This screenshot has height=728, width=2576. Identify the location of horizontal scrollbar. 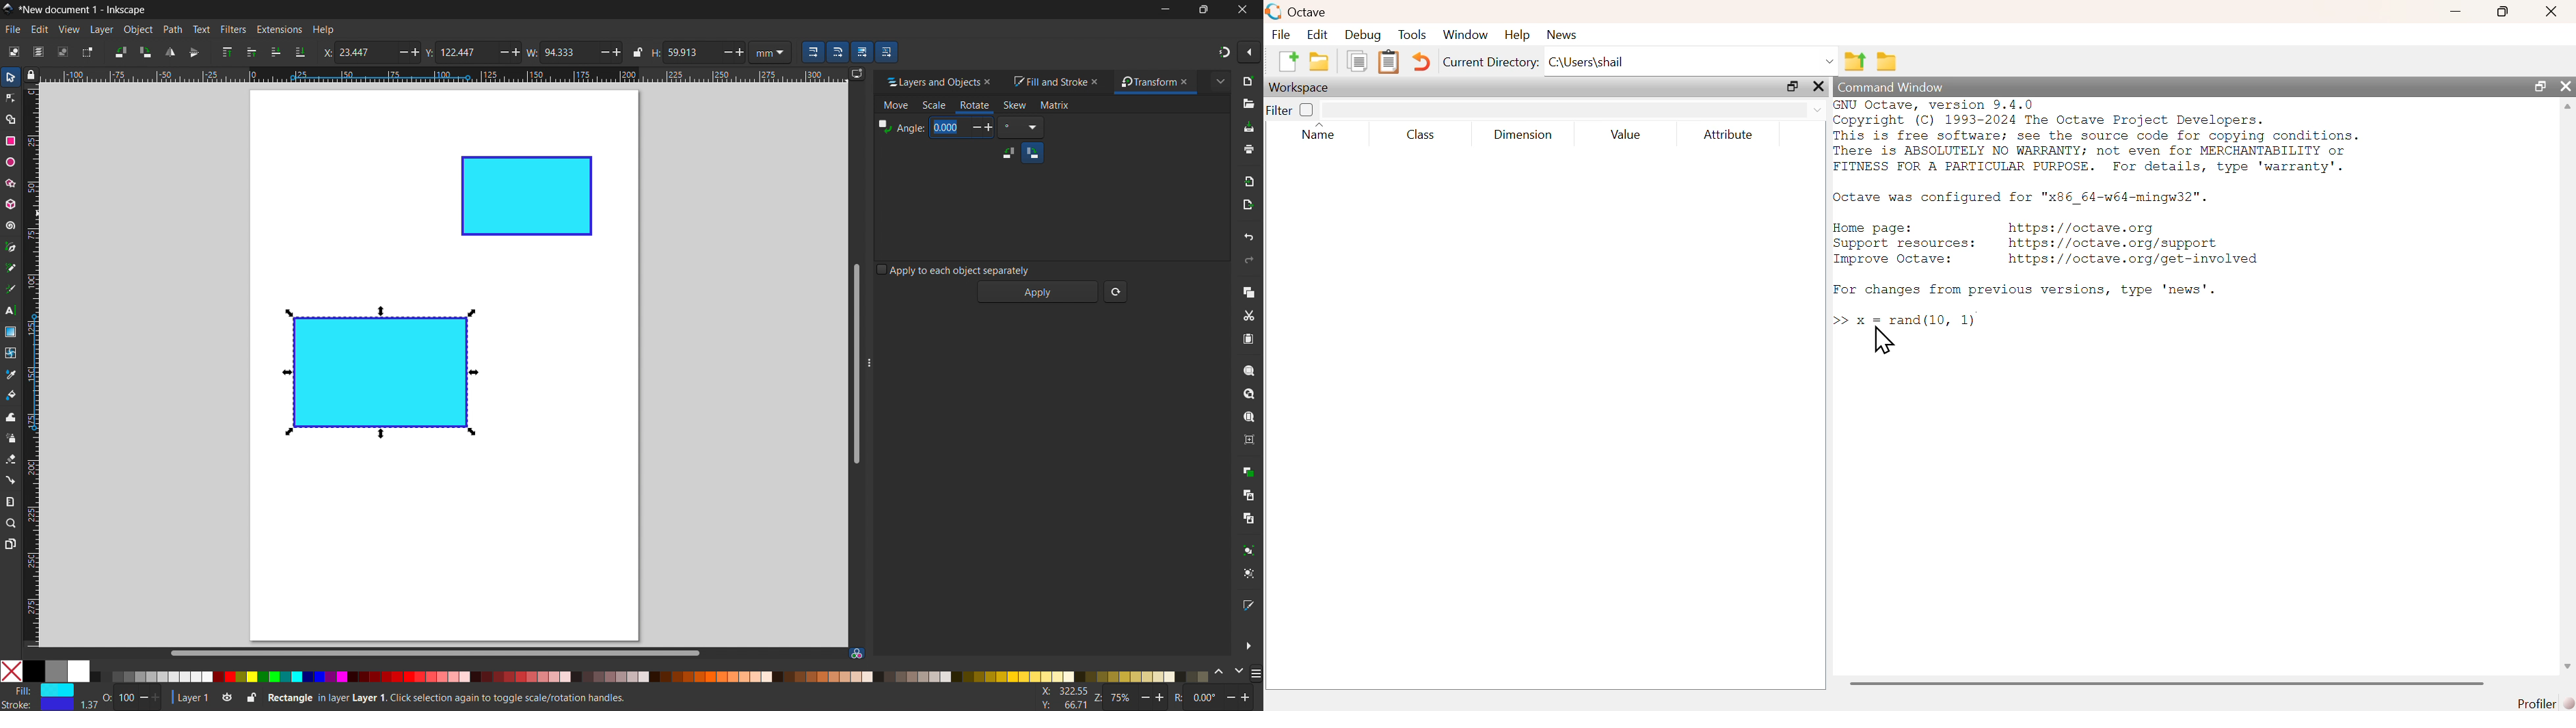
(433, 652).